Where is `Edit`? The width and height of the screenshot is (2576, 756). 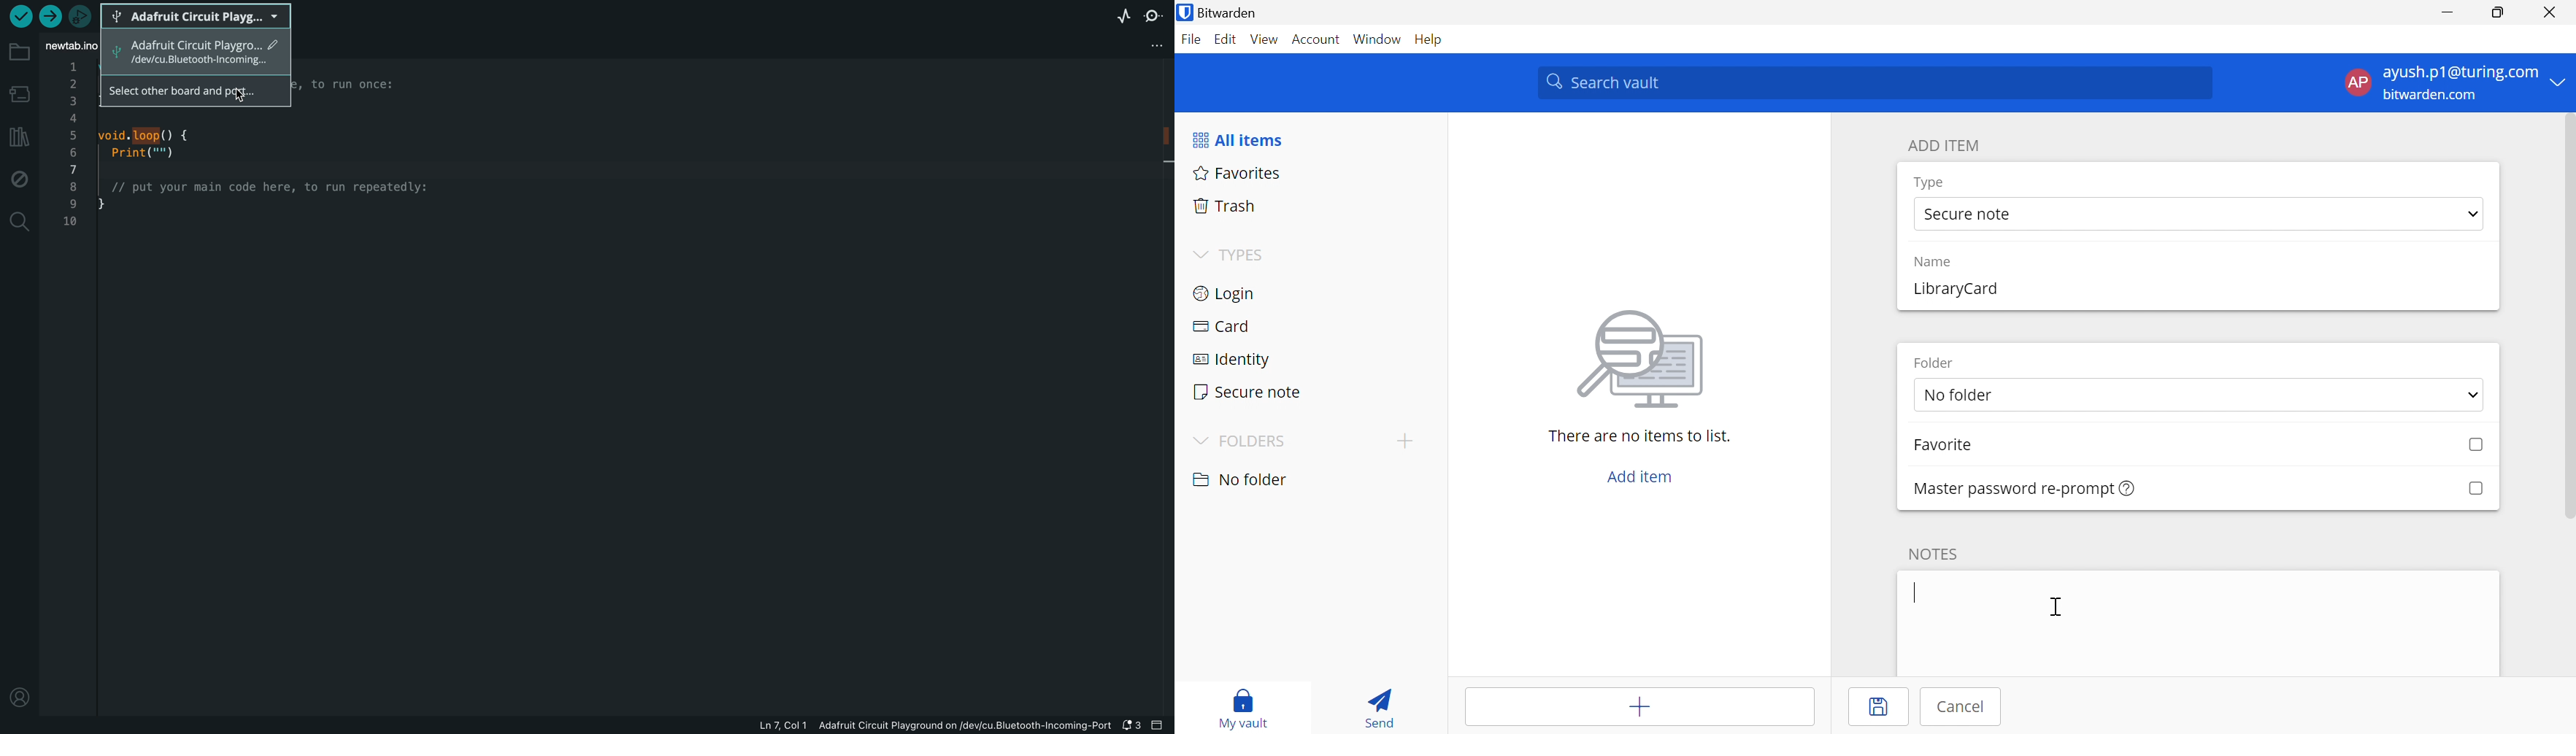
Edit is located at coordinates (1228, 39).